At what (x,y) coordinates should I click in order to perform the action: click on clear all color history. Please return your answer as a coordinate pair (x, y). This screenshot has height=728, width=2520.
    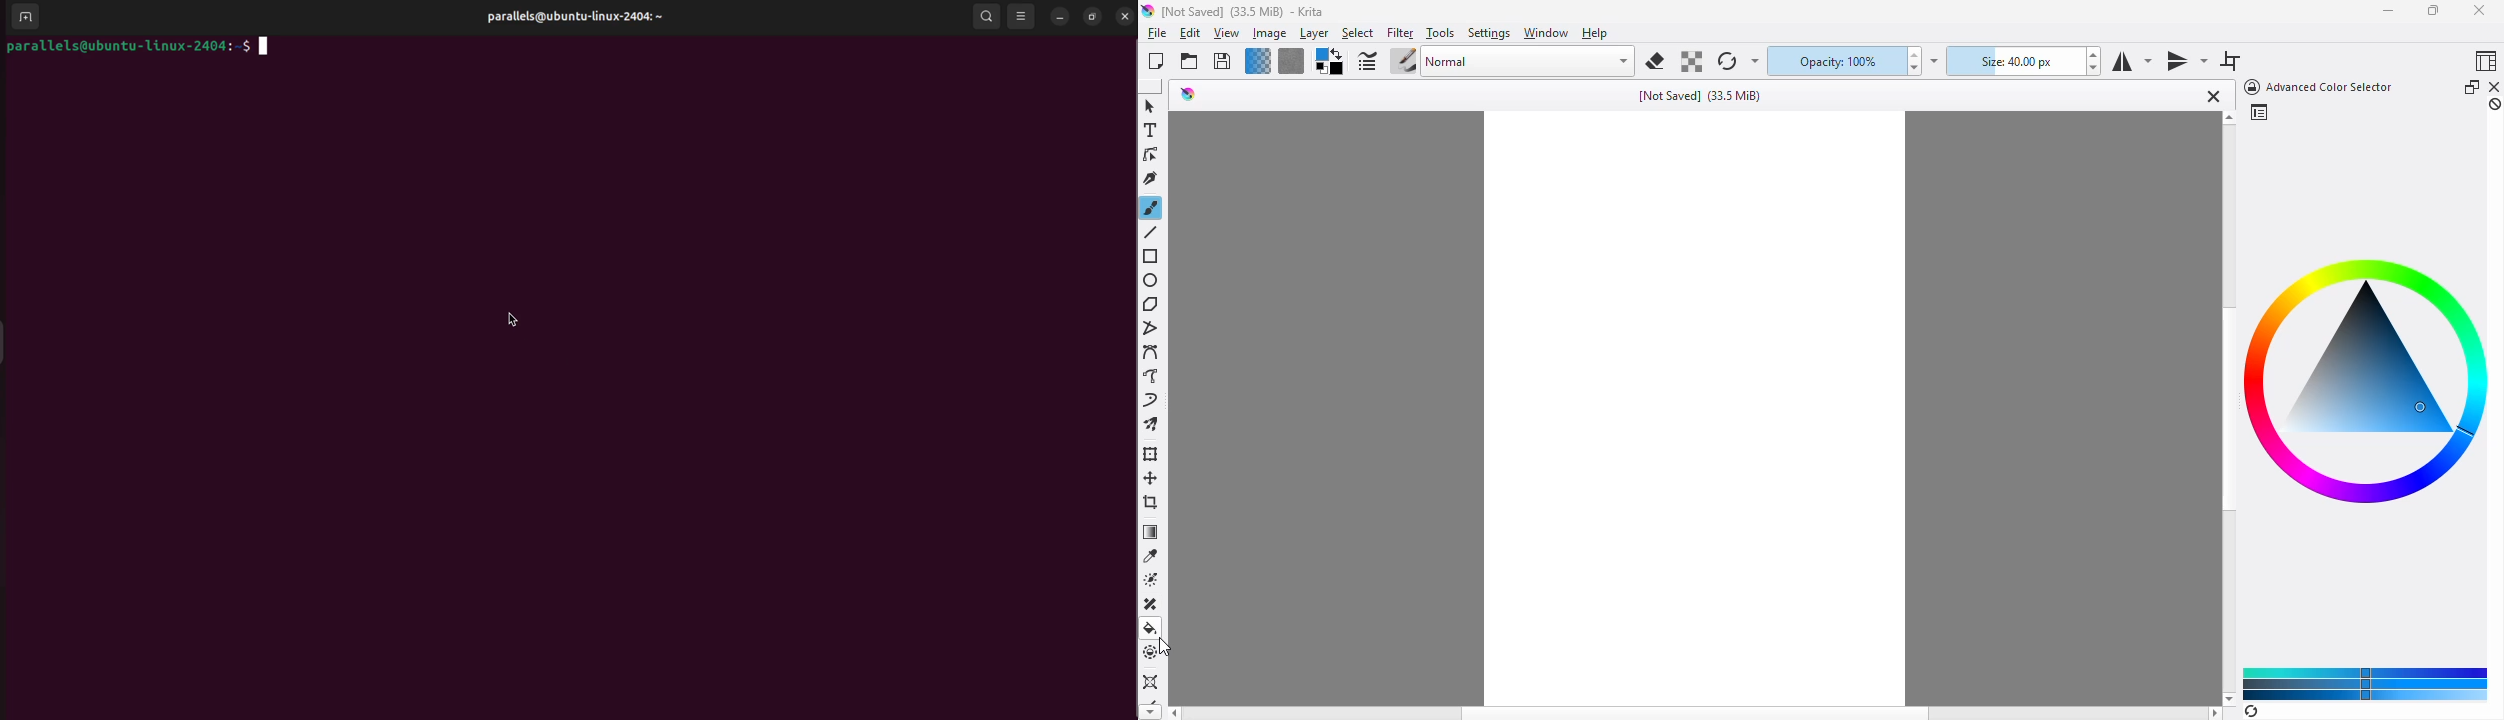
    Looking at the image, I should click on (2495, 104).